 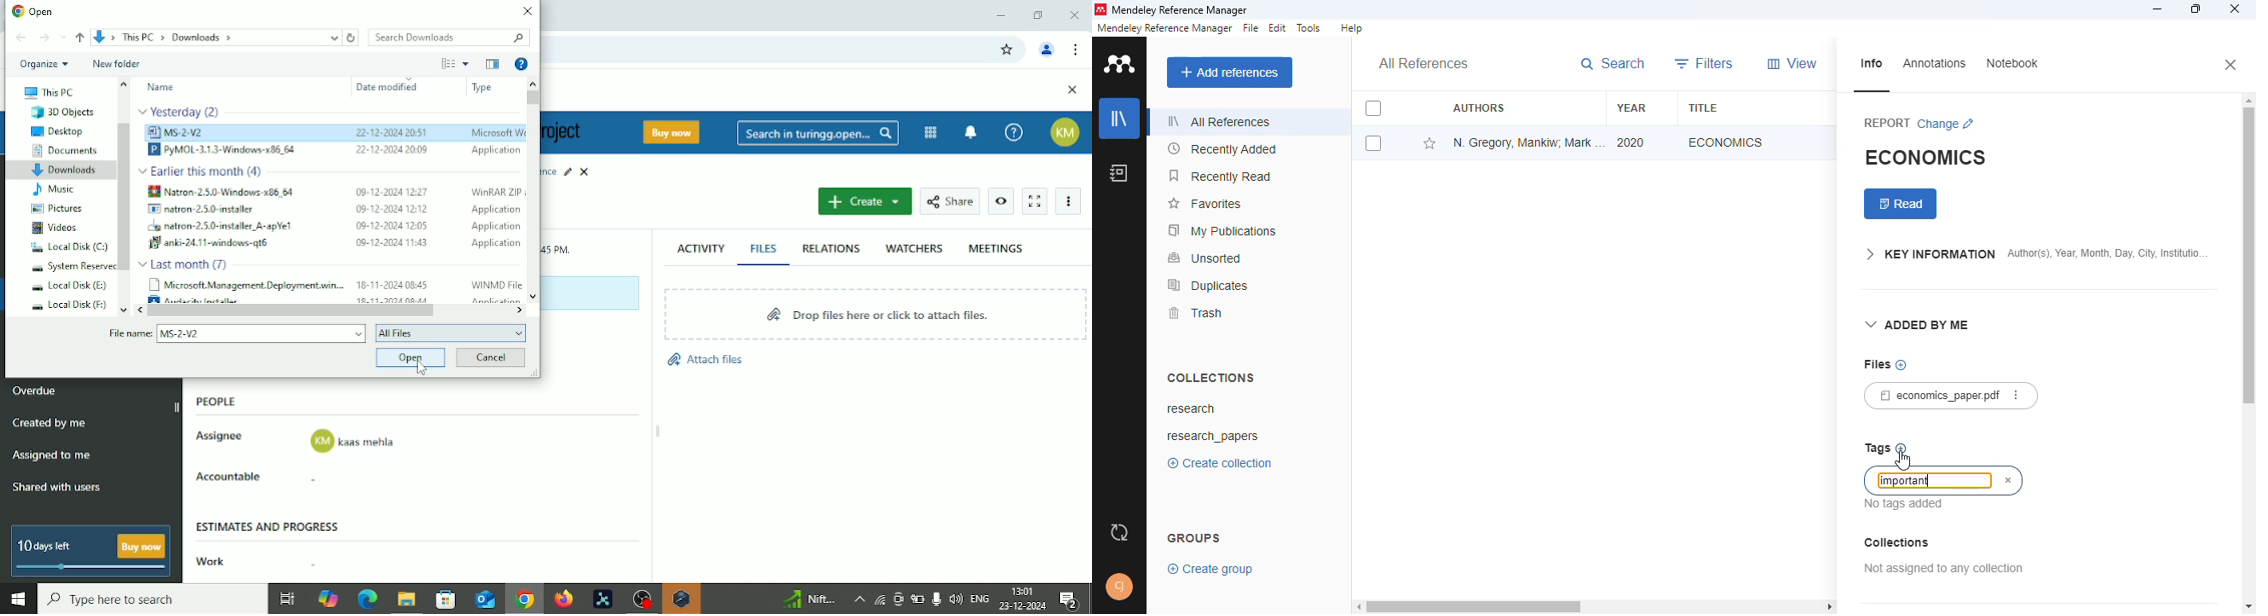 I want to click on Date, so click(x=1024, y=606).